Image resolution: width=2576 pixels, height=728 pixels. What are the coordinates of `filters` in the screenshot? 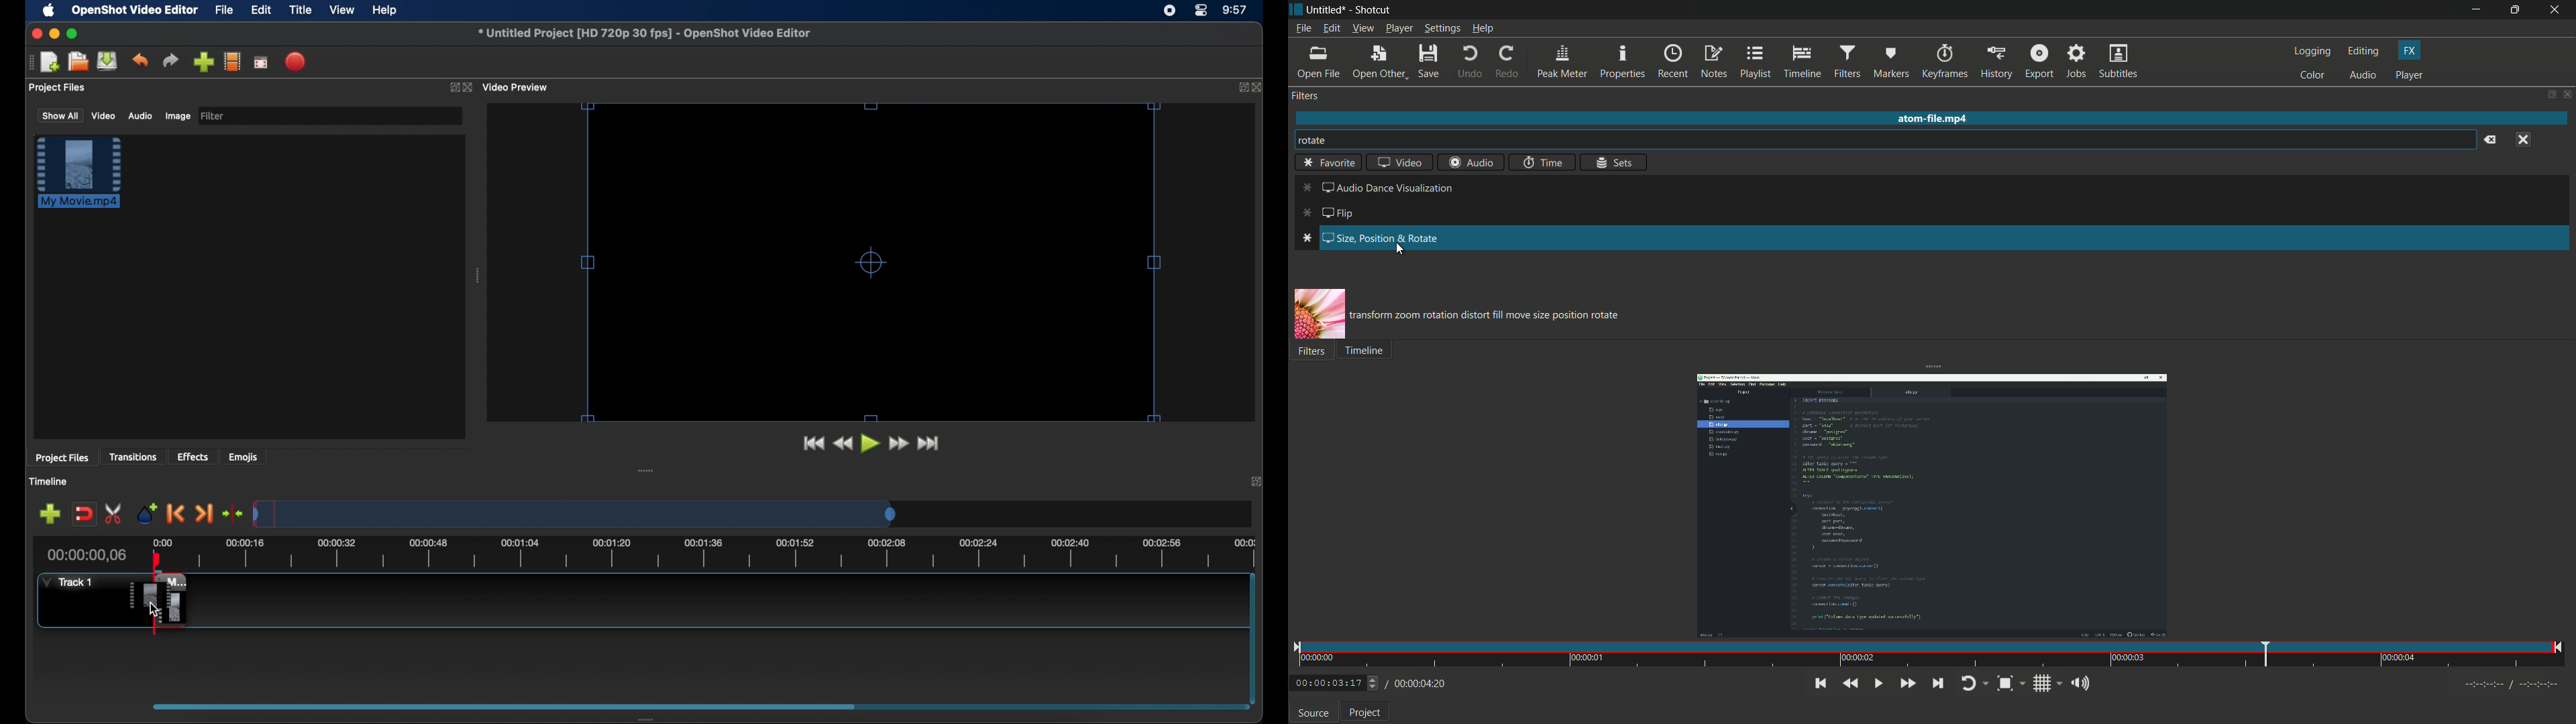 It's located at (1845, 62).